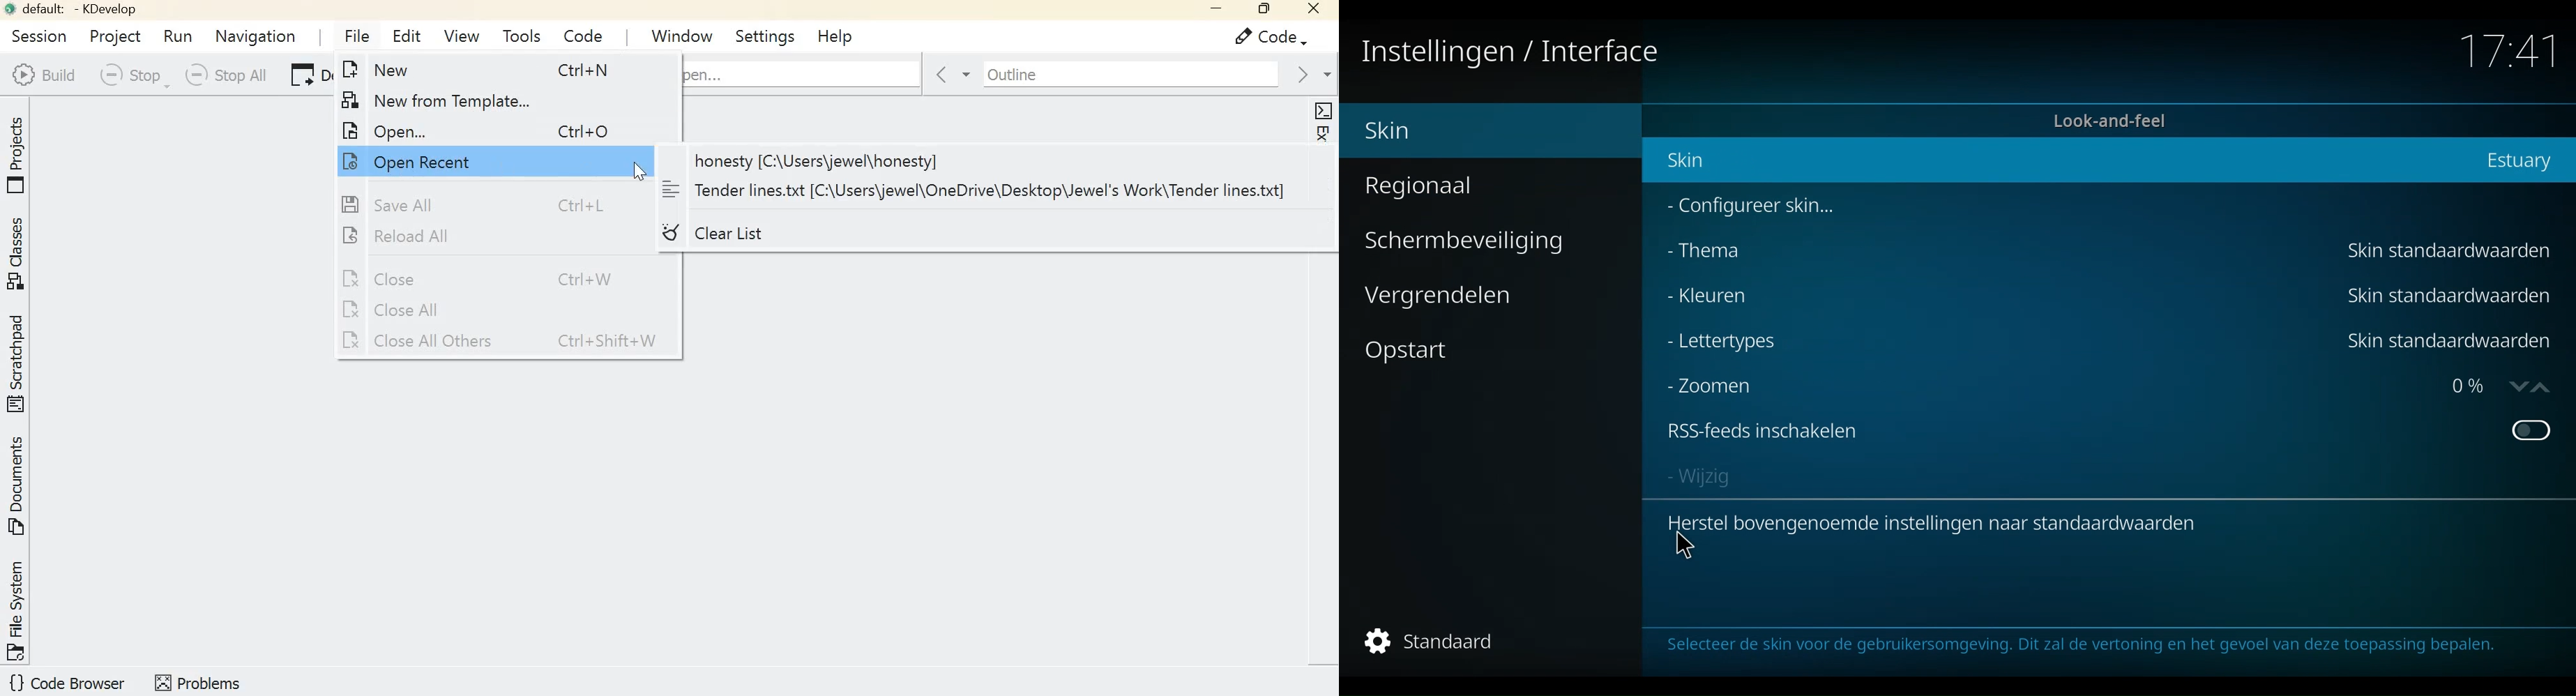  I want to click on Schermbeveiliging, so click(1459, 241).